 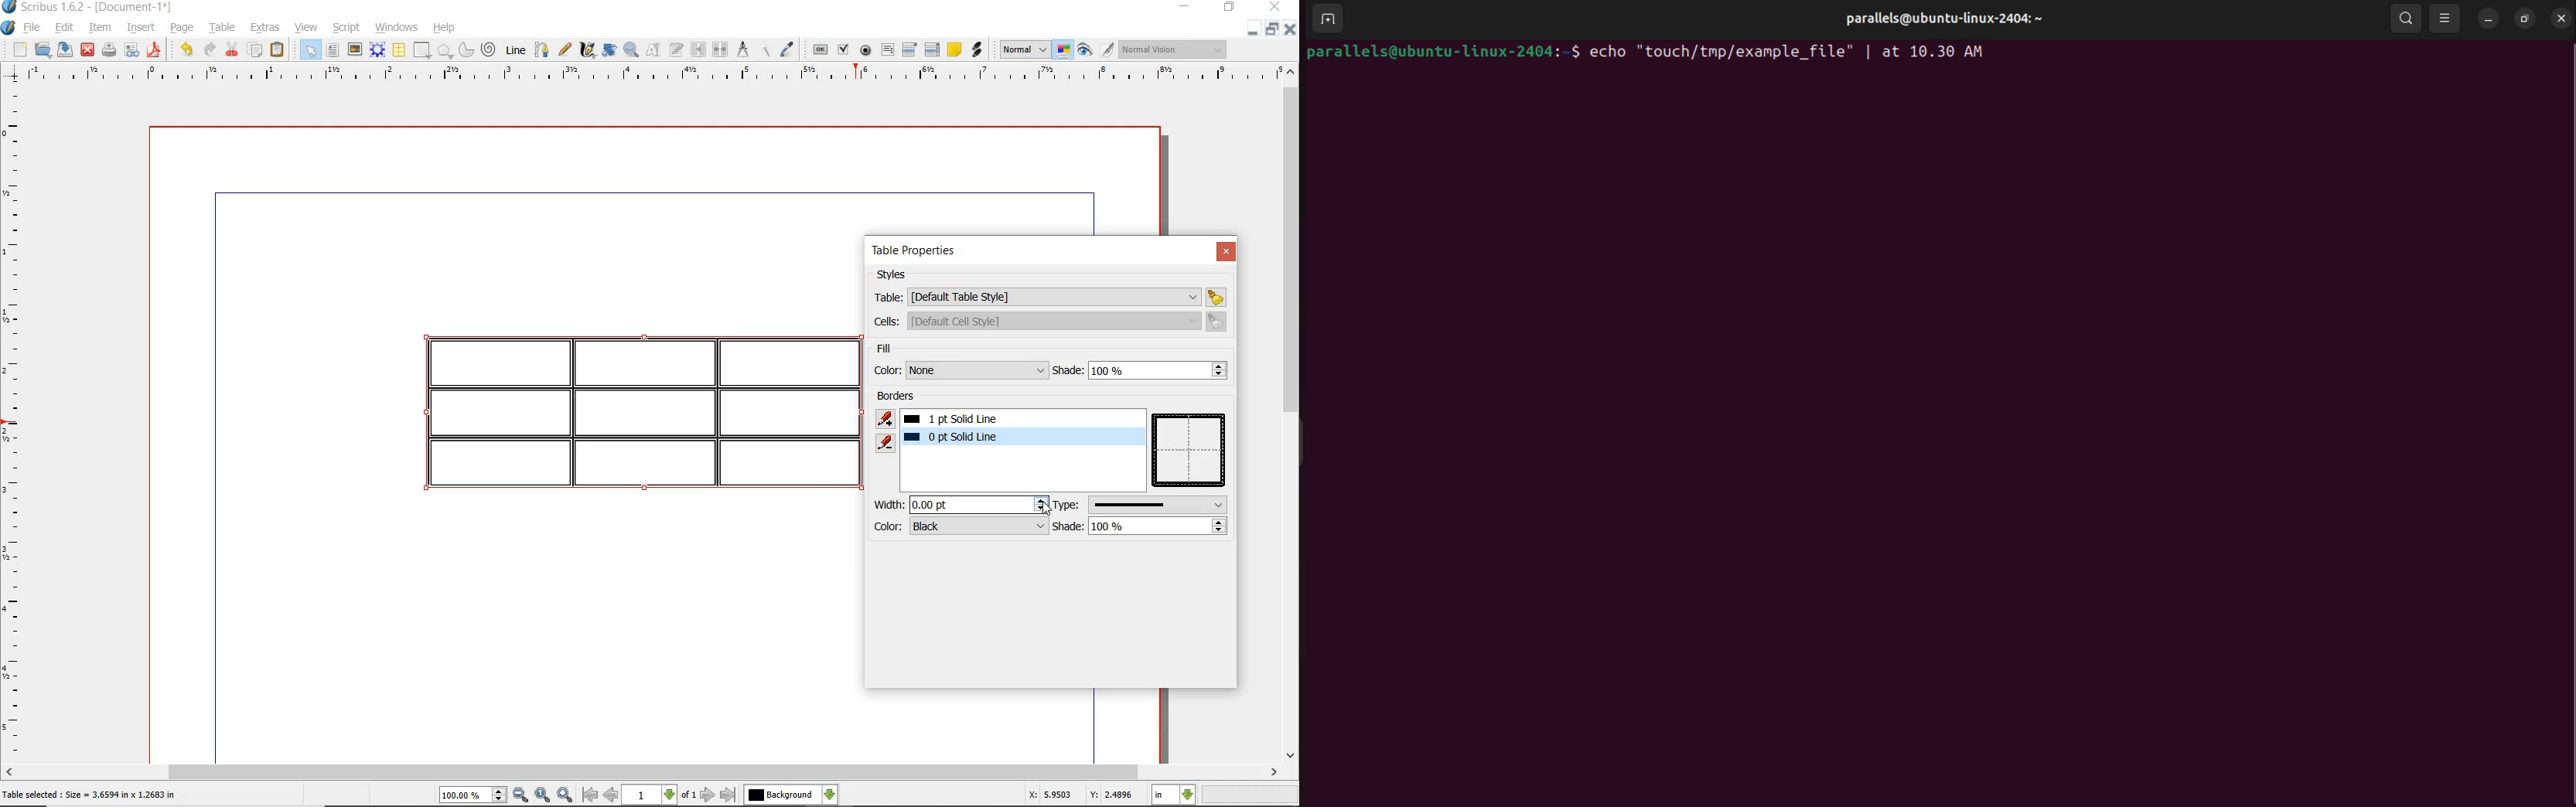 I want to click on zoom in and out, so click(x=632, y=50).